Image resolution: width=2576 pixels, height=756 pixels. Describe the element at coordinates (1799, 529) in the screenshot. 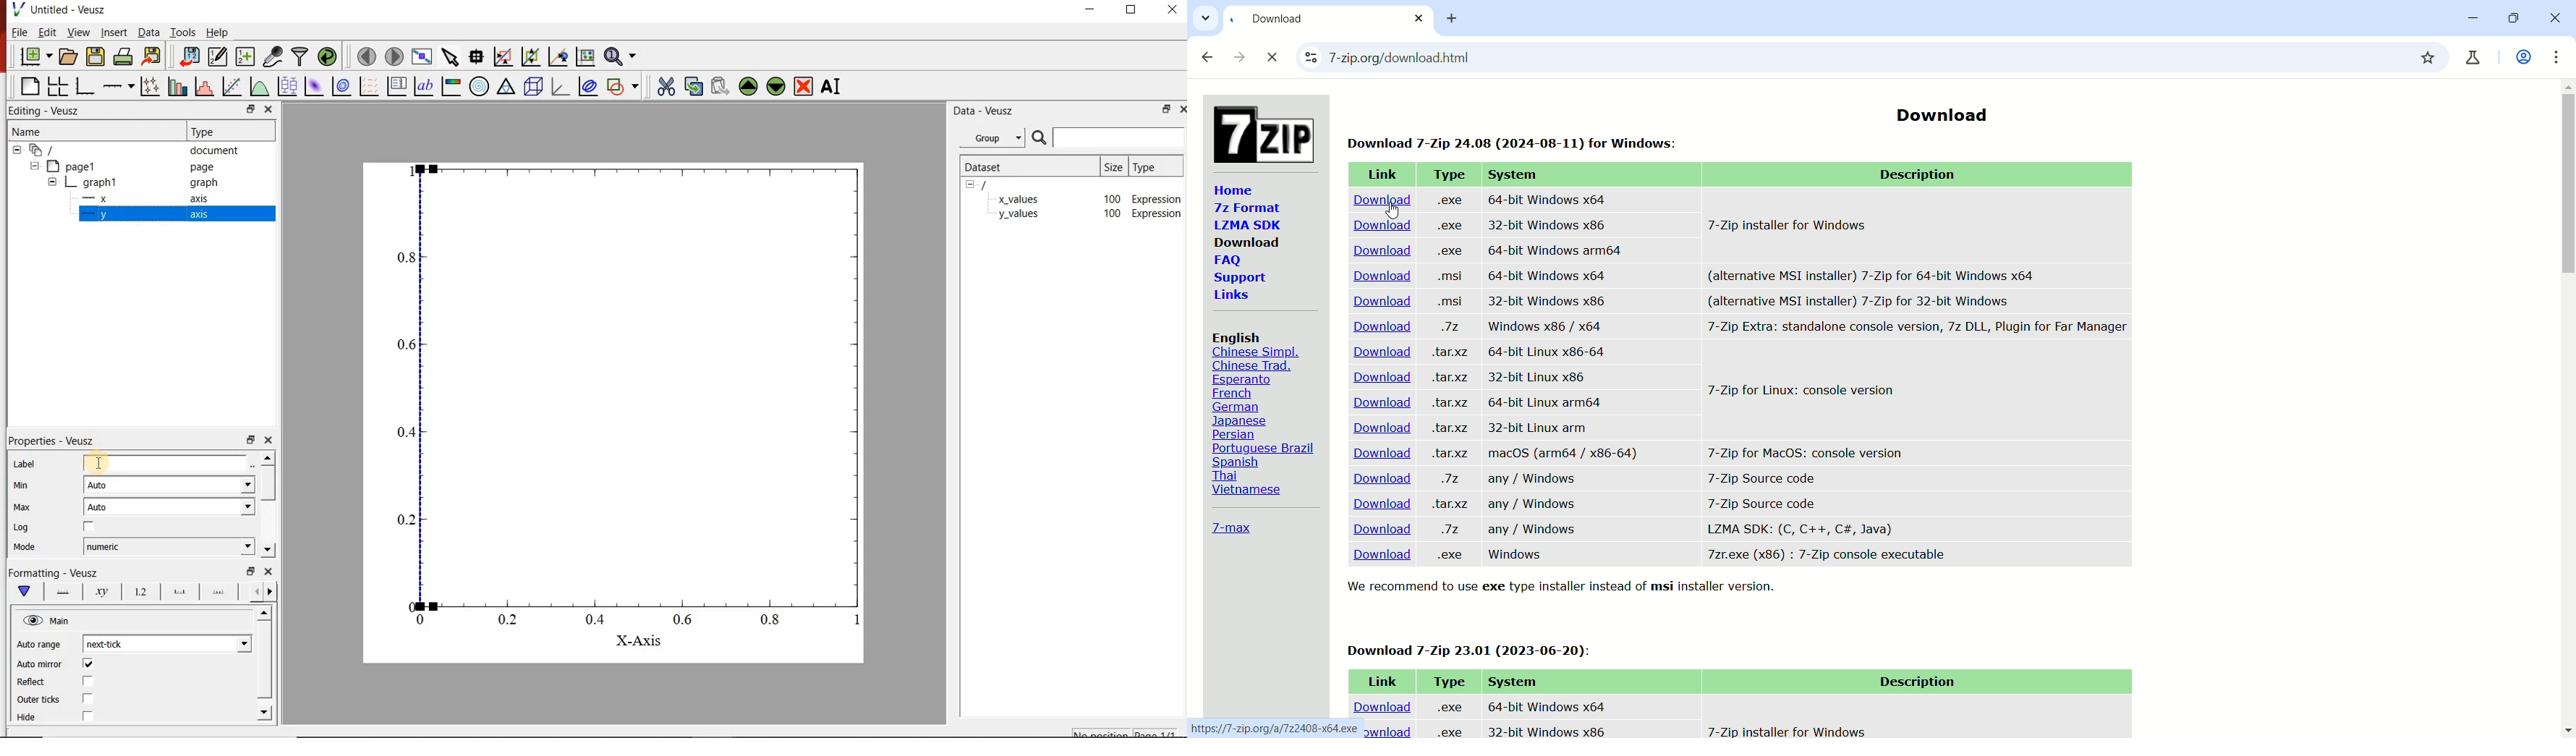

I see `LZMA SDK: (C, C++, C#, Java)` at that location.